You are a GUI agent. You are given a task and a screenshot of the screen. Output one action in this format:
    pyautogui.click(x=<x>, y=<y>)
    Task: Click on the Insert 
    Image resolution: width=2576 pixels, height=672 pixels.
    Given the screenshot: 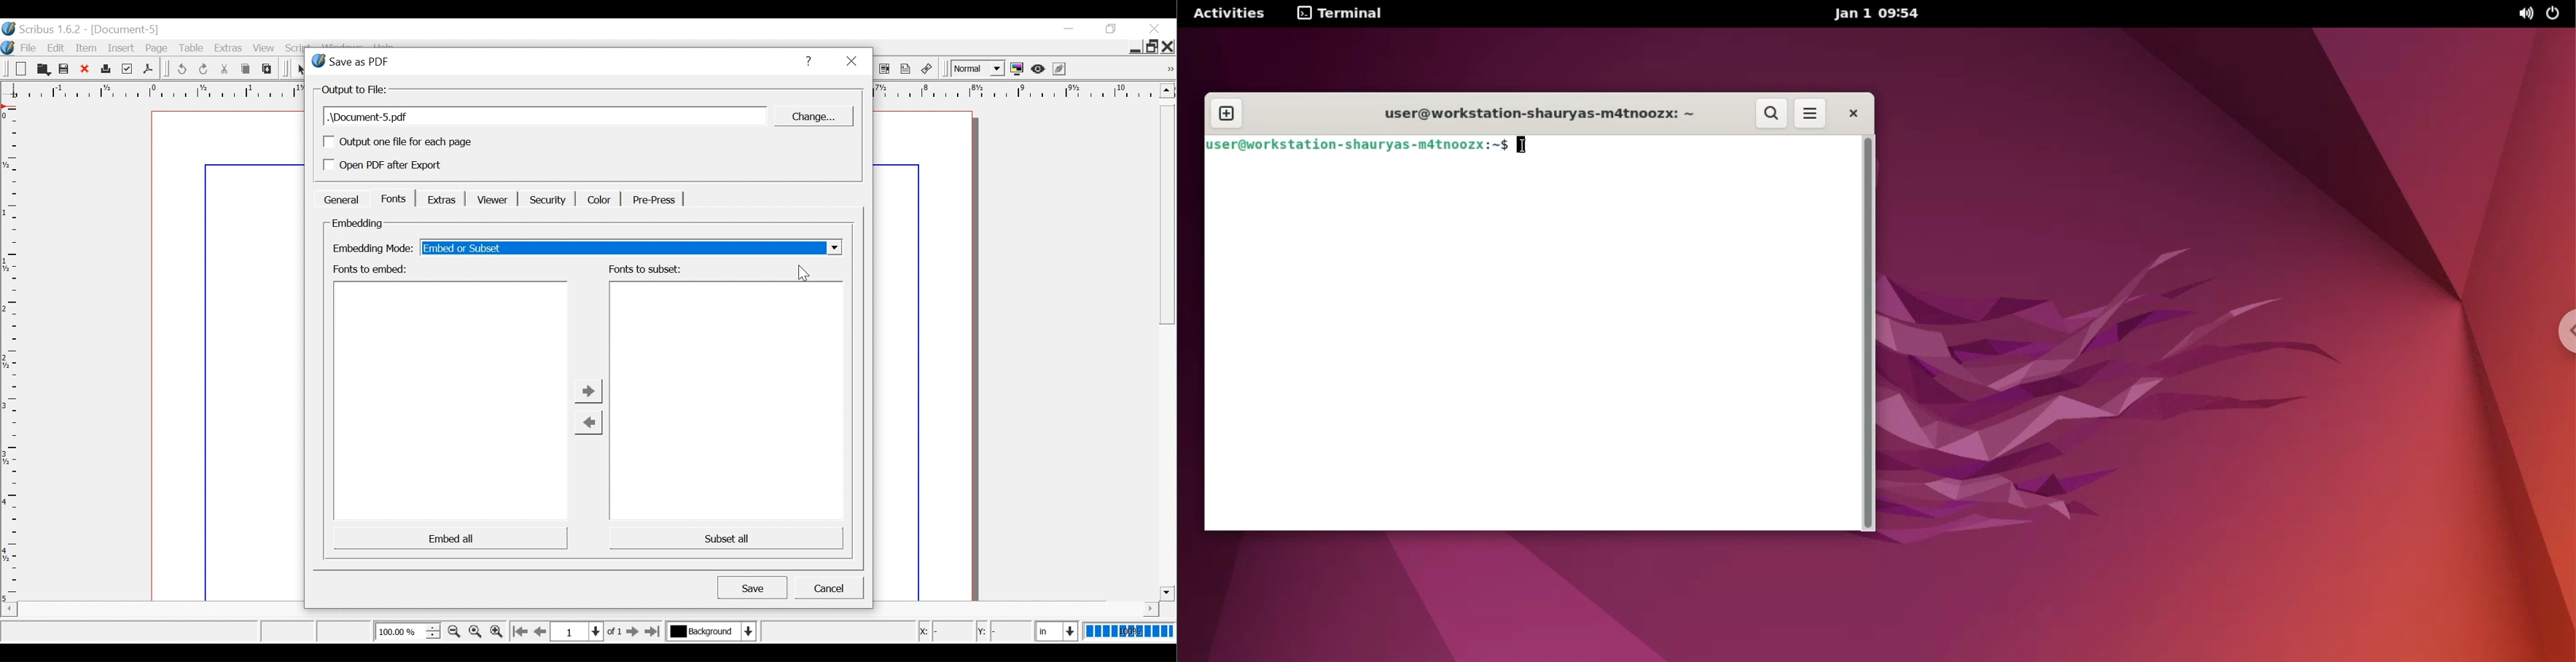 What is the action you would take?
    pyautogui.click(x=123, y=48)
    